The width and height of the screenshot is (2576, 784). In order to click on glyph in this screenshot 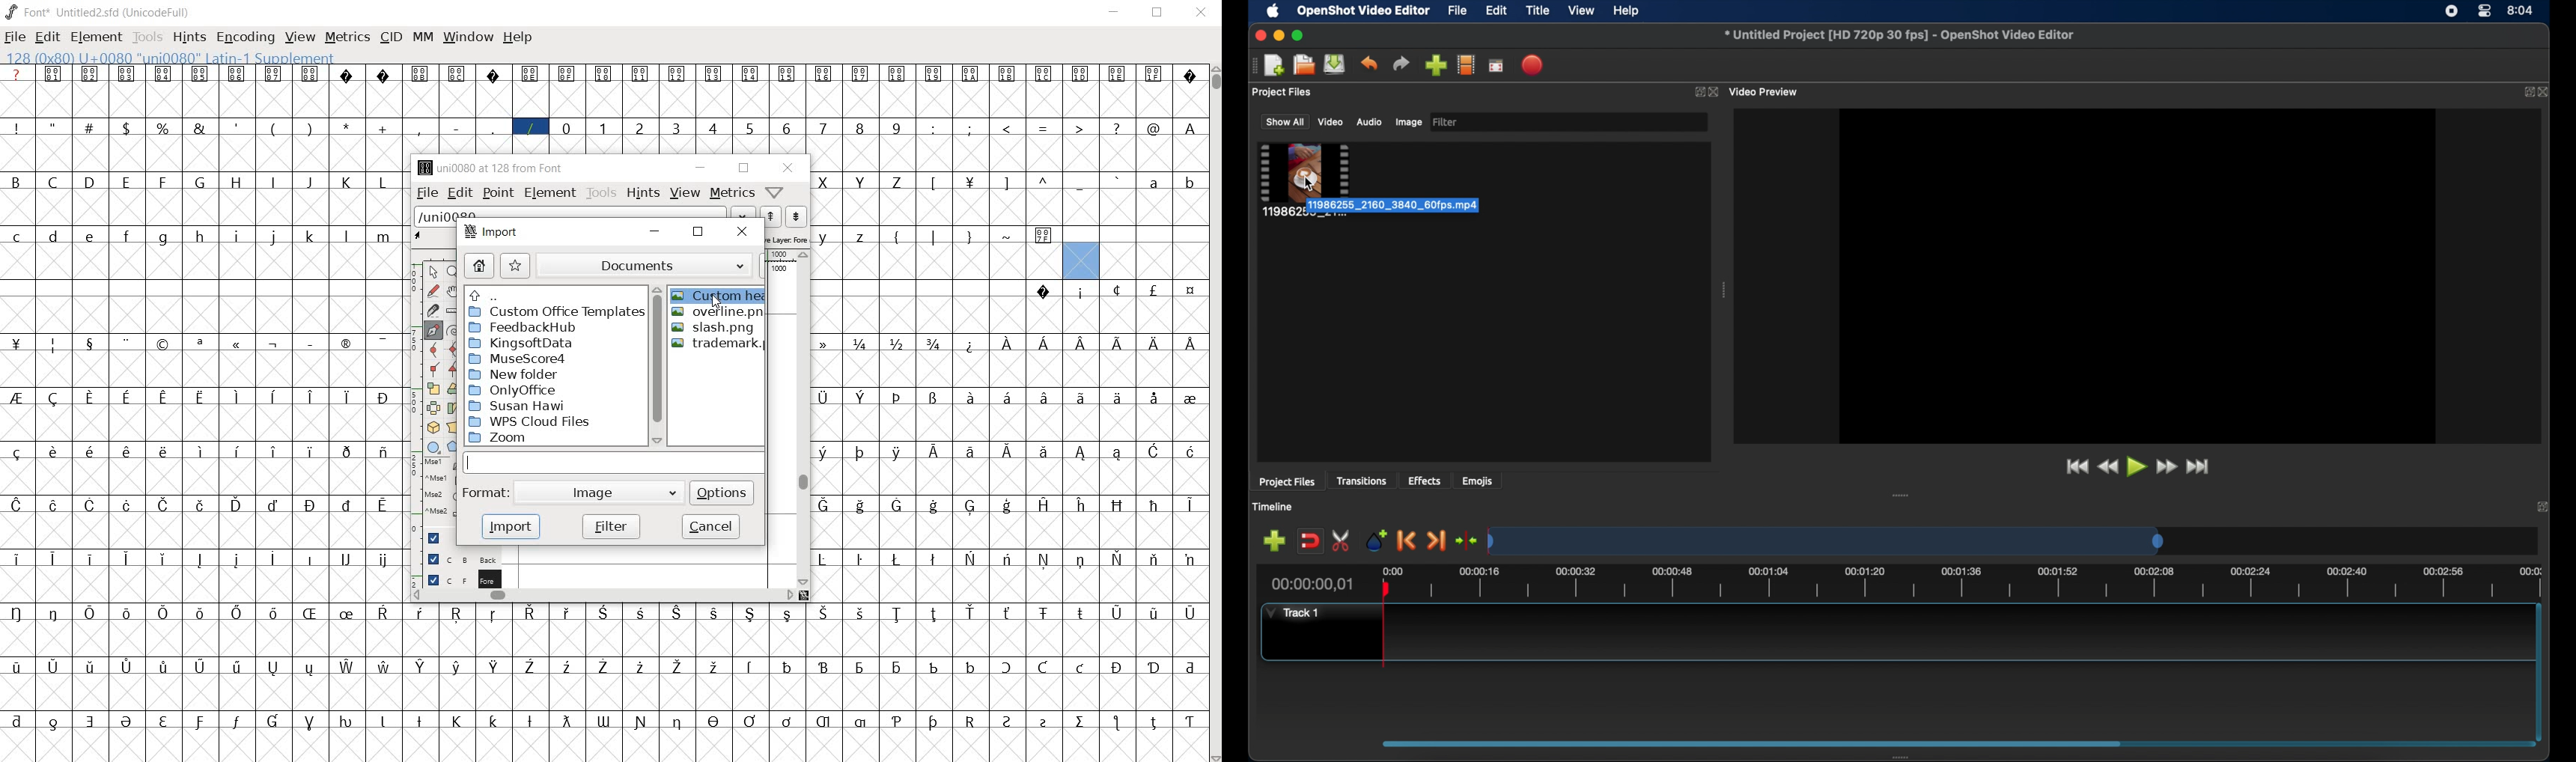, I will do `click(861, 397)`.